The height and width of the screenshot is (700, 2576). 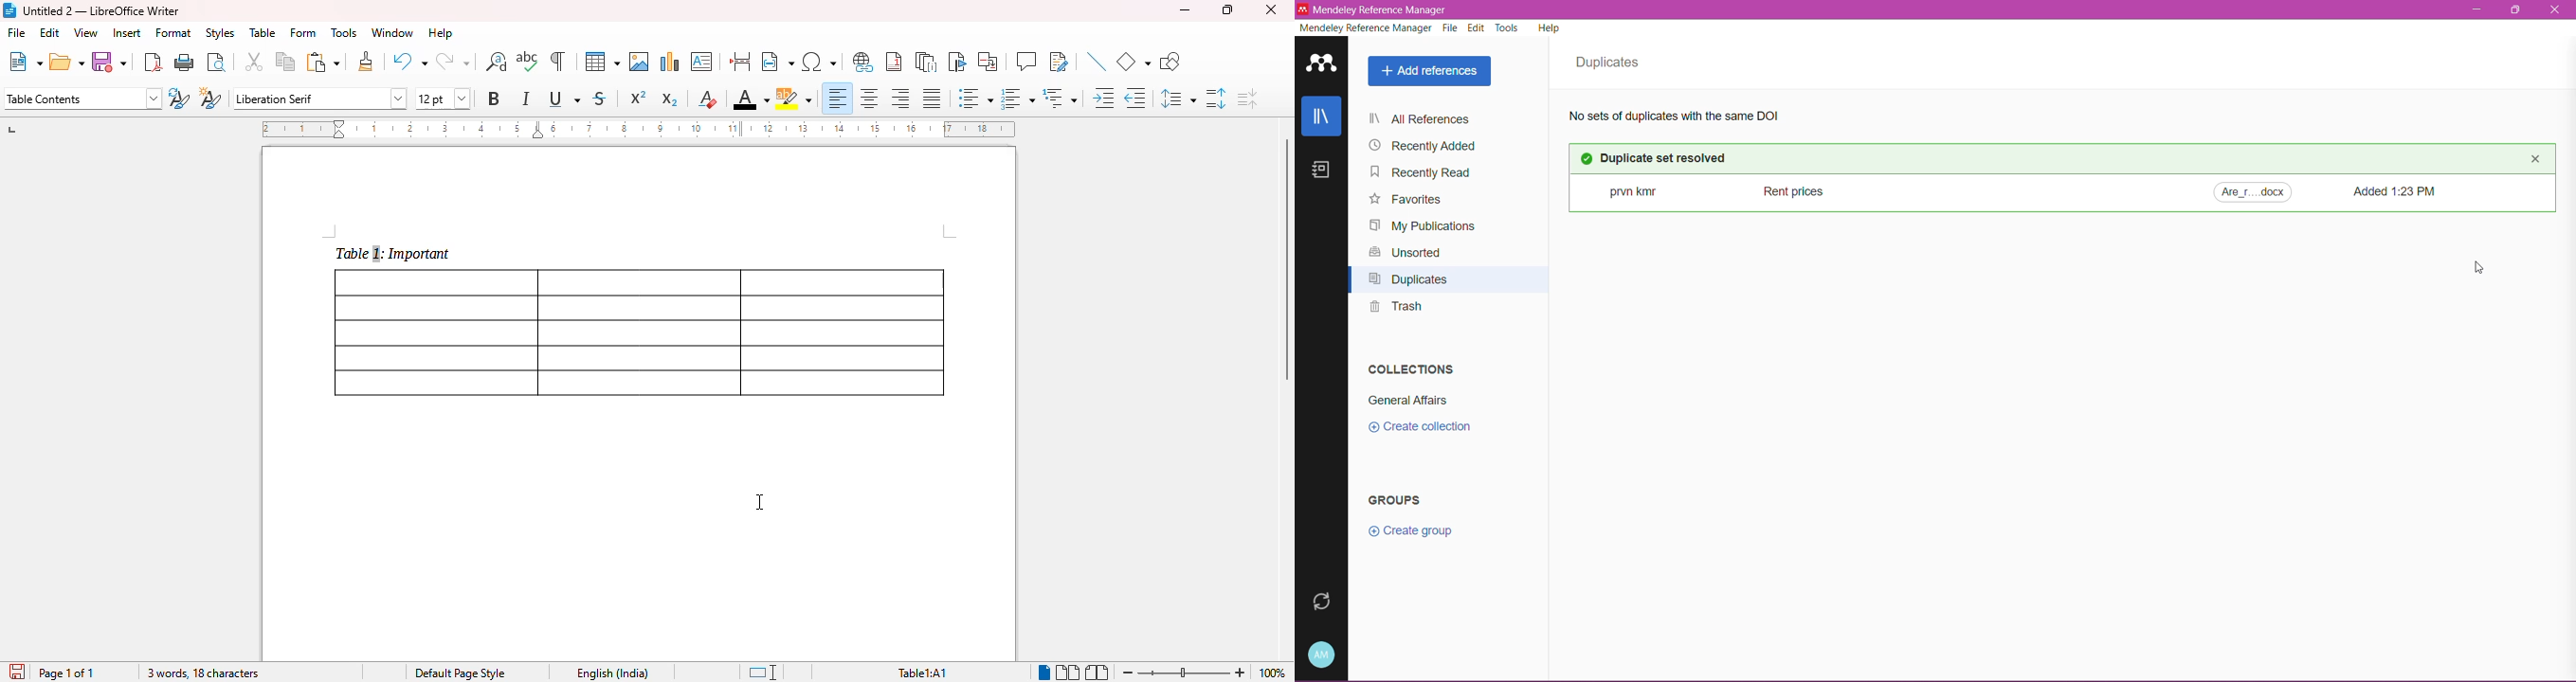 What do you see at coordinates (761, 502) in the screenshot?
I see `cursor` at bounding box center [761, 502].